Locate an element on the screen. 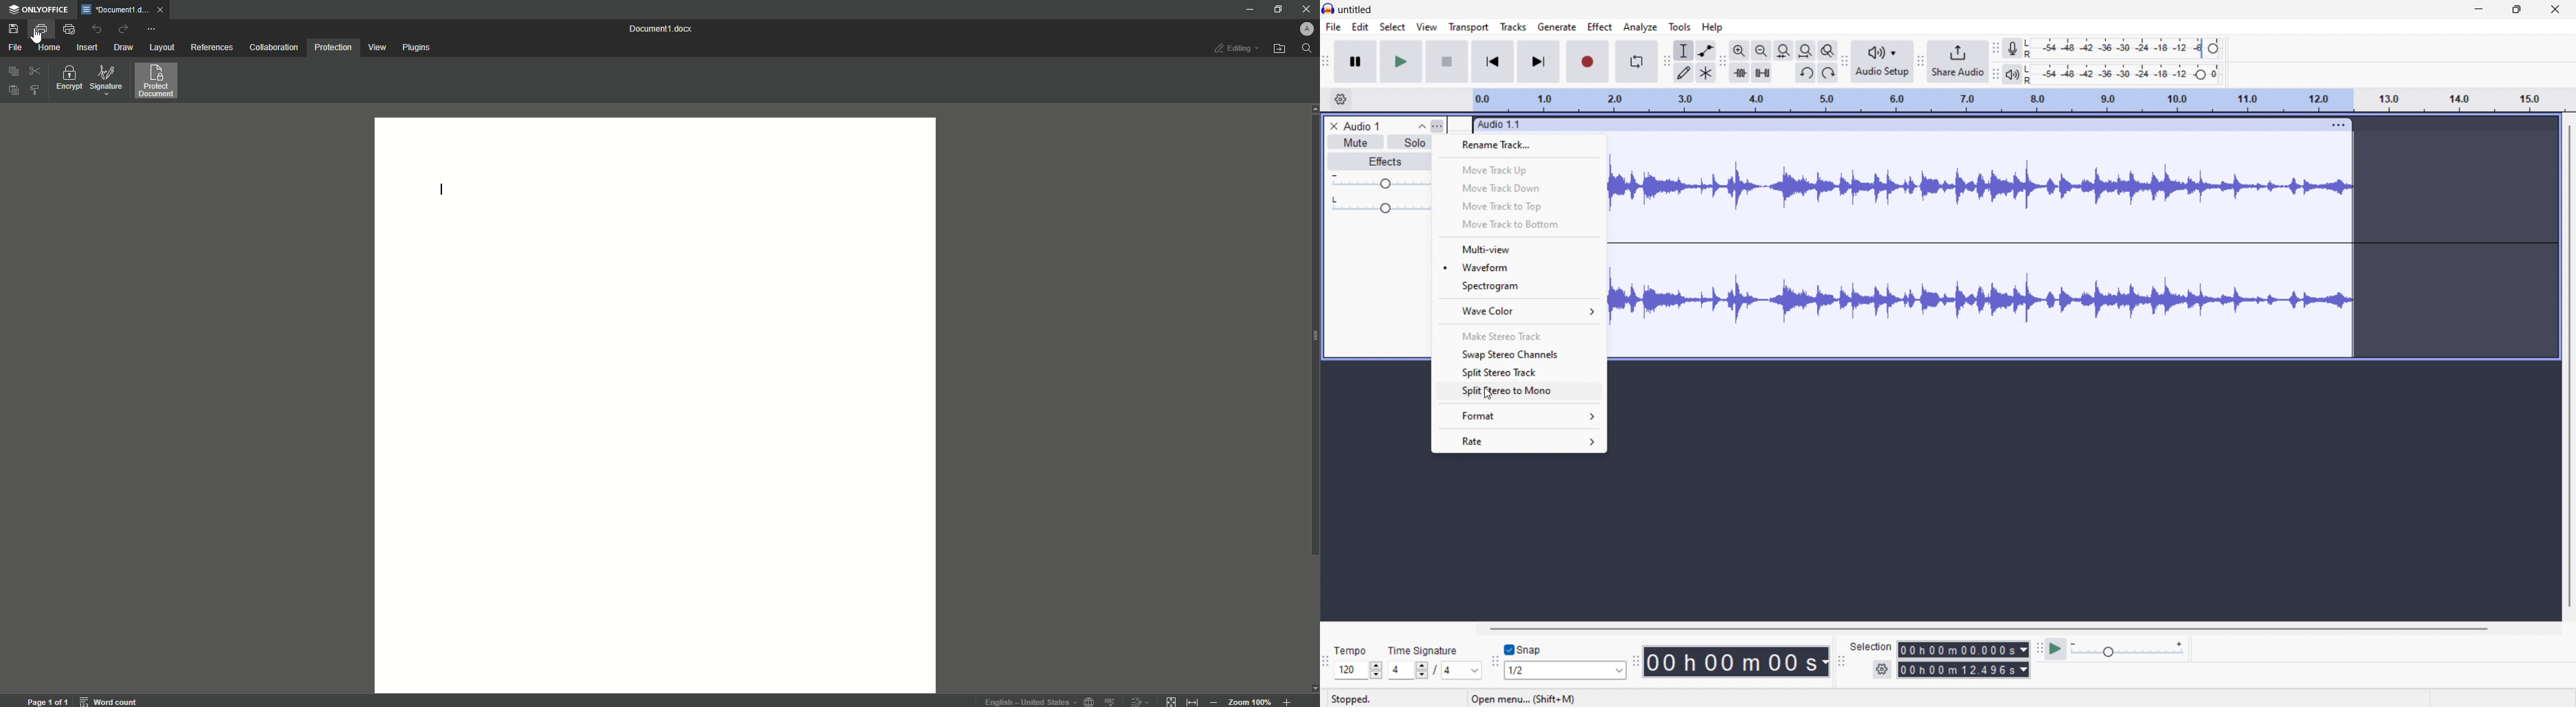  Editing is located at coordinates (1231, 49).